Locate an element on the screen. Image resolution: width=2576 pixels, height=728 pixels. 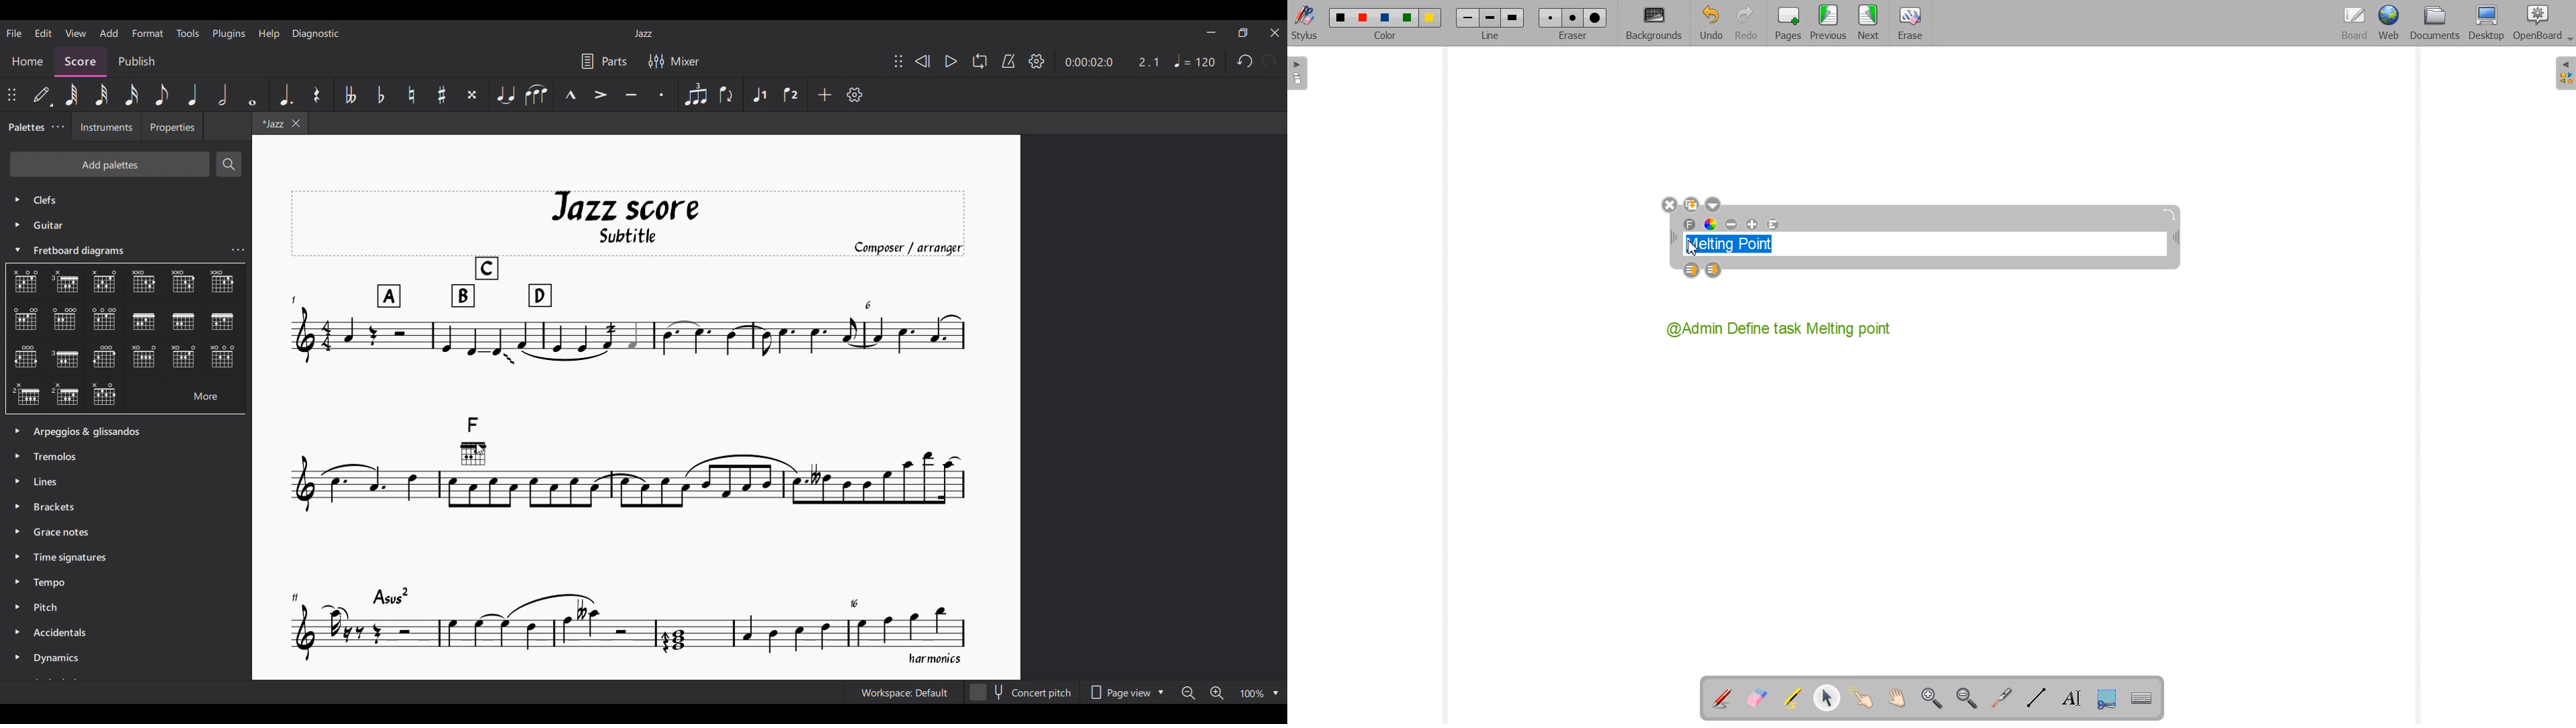
Chart 7 is located at coordinates (67, 320).